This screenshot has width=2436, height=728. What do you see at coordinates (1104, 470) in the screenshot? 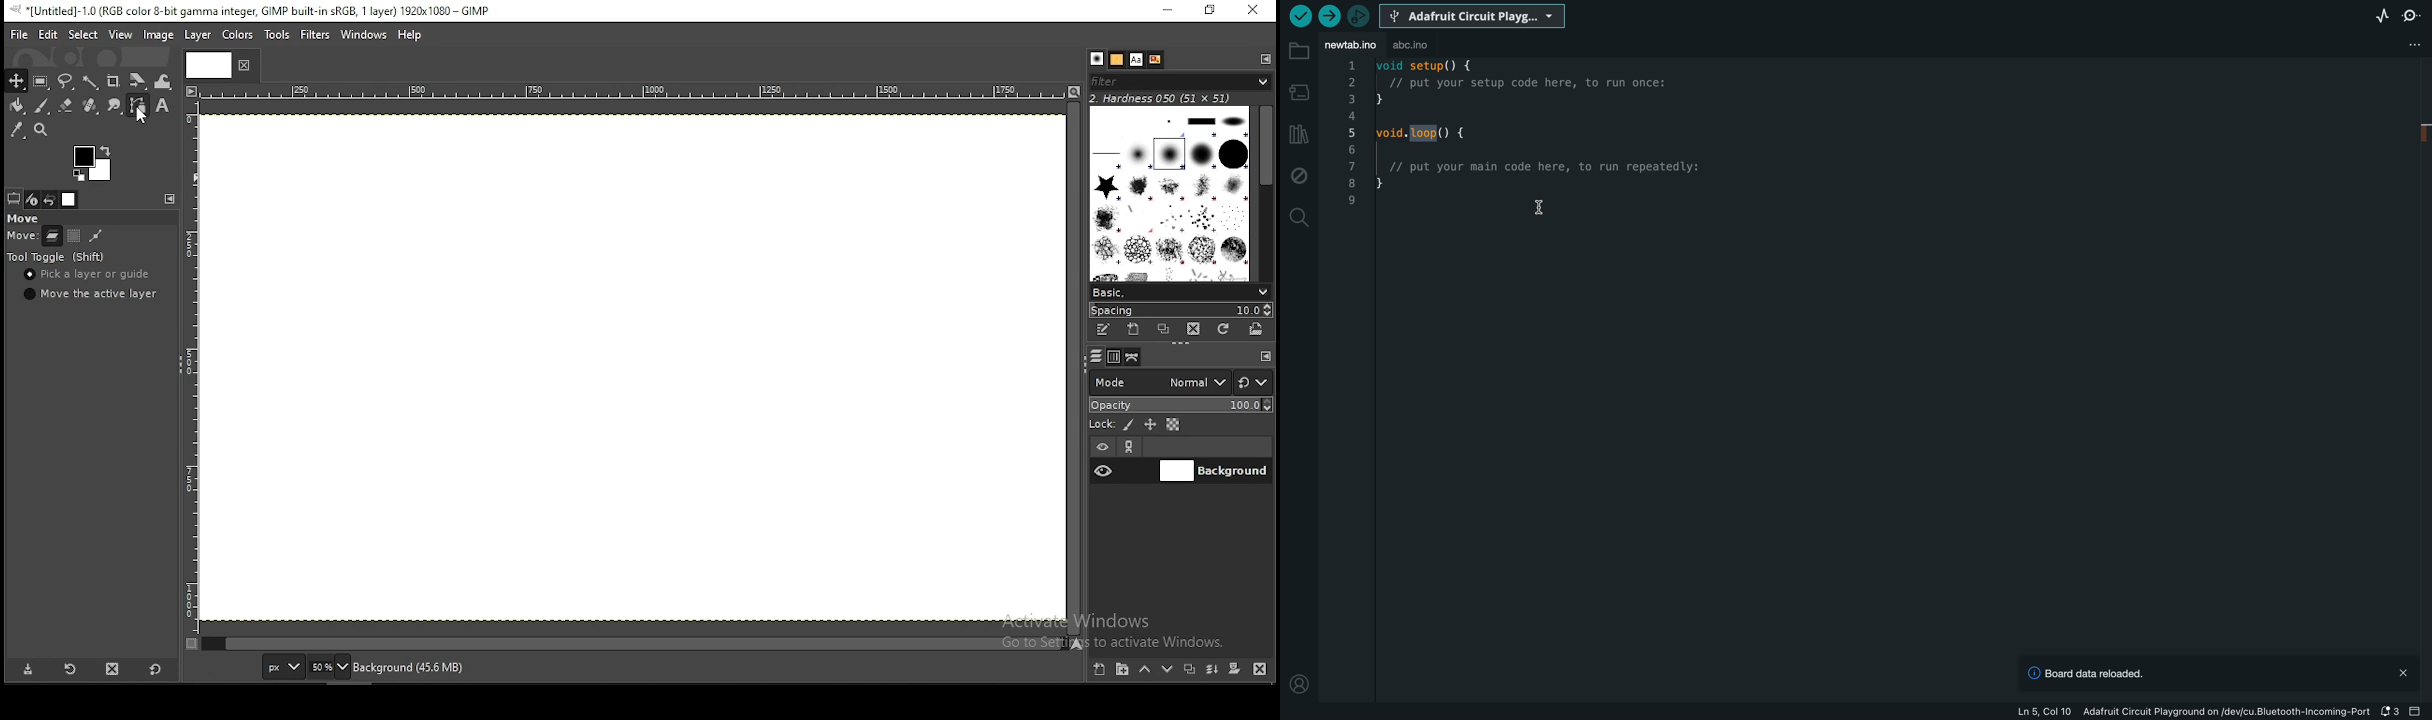
I see `layer visibility on/off` at bounding box center [1104, 470].